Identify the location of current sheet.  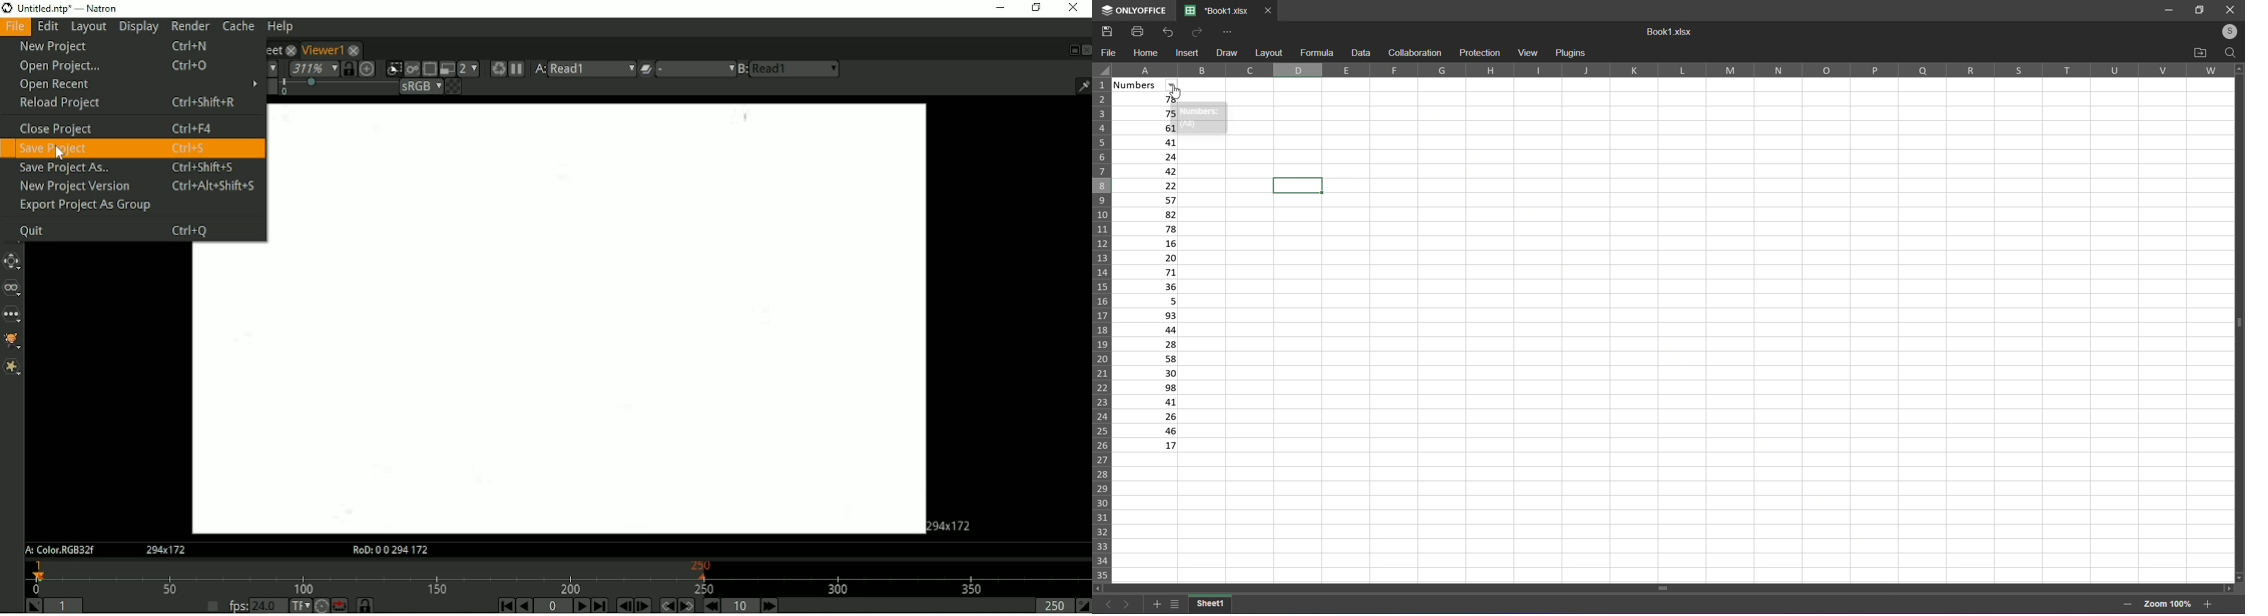
(1210, 603).